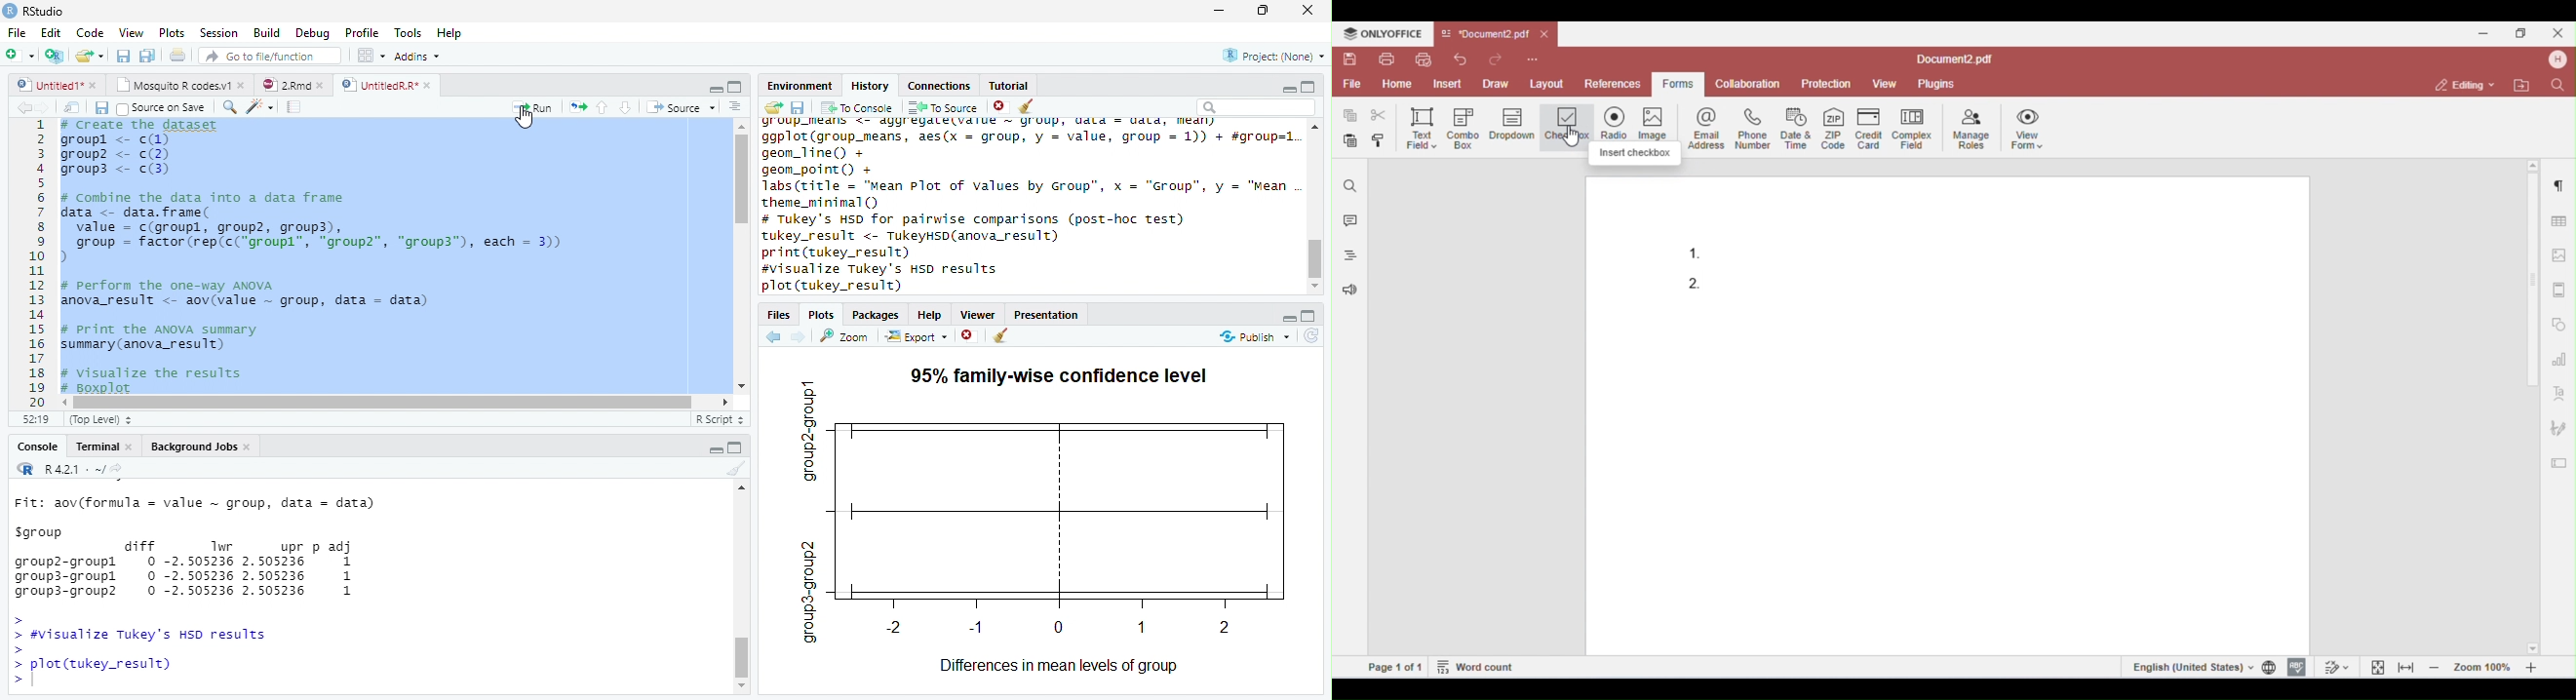 The image size is (2576, 700). What do you see at coordinates (25, 108) in the screenshot?
I see `Back ` at bounding box center [25, 108].